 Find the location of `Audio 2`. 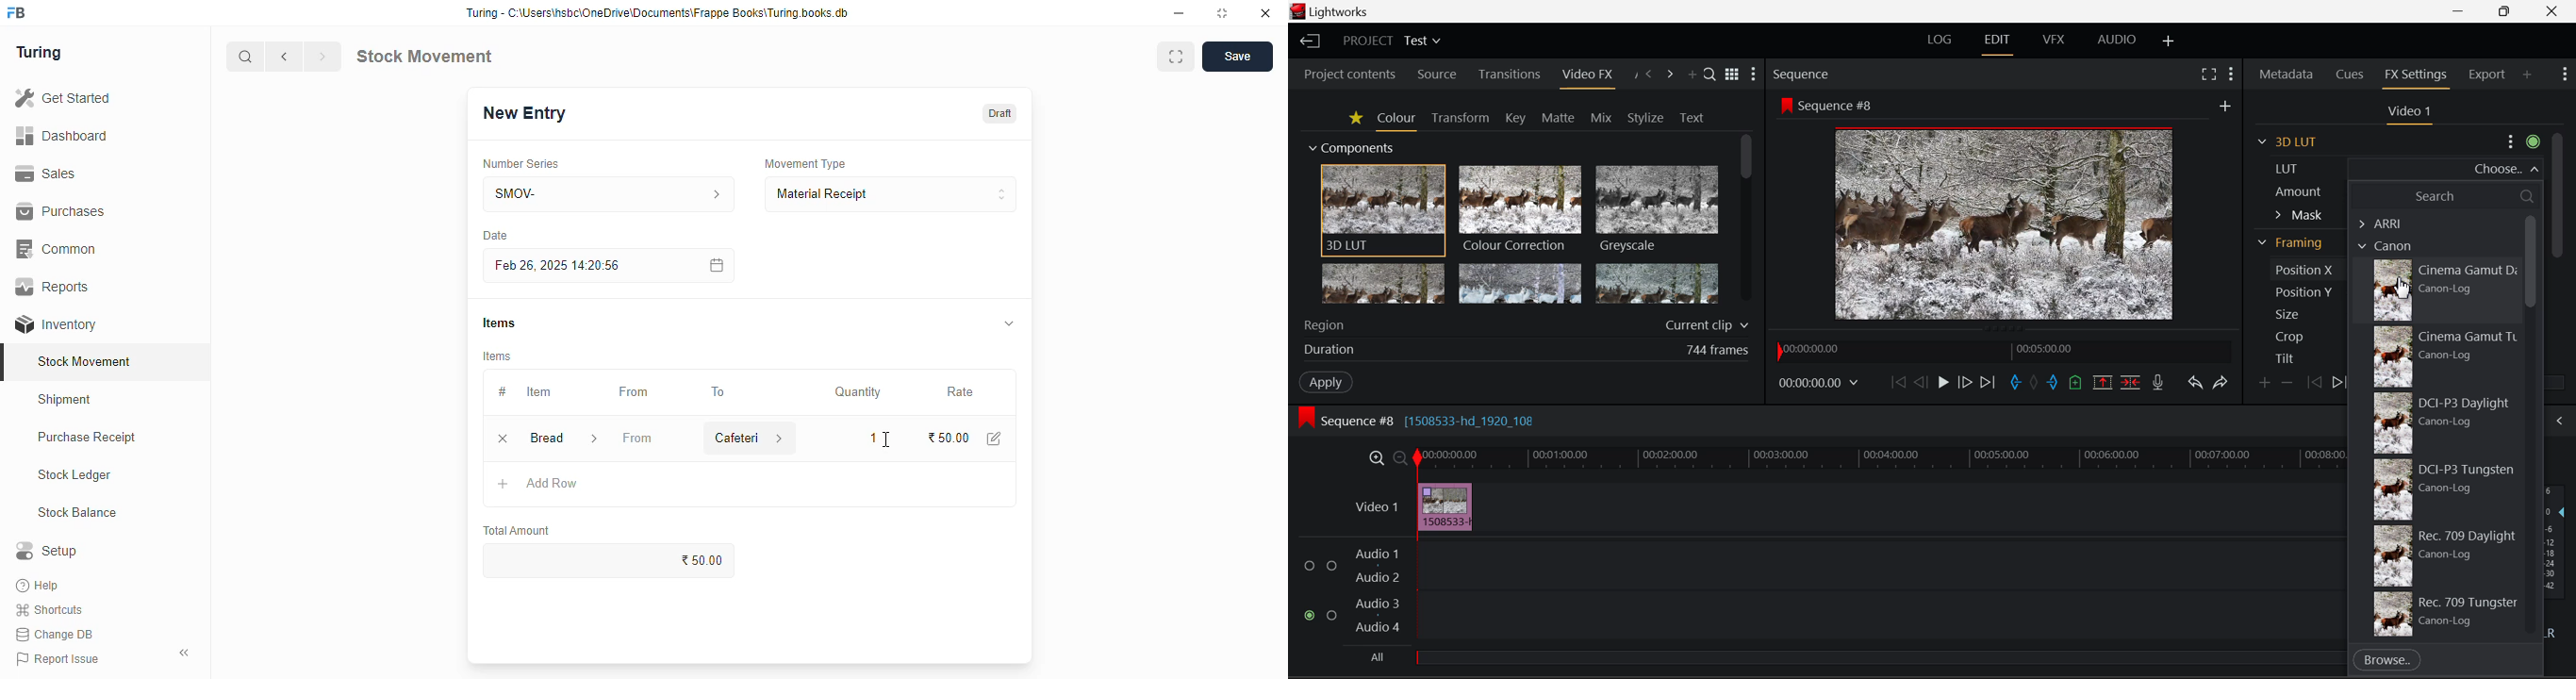

Audio 2 is located at coordinates (1379, 578).